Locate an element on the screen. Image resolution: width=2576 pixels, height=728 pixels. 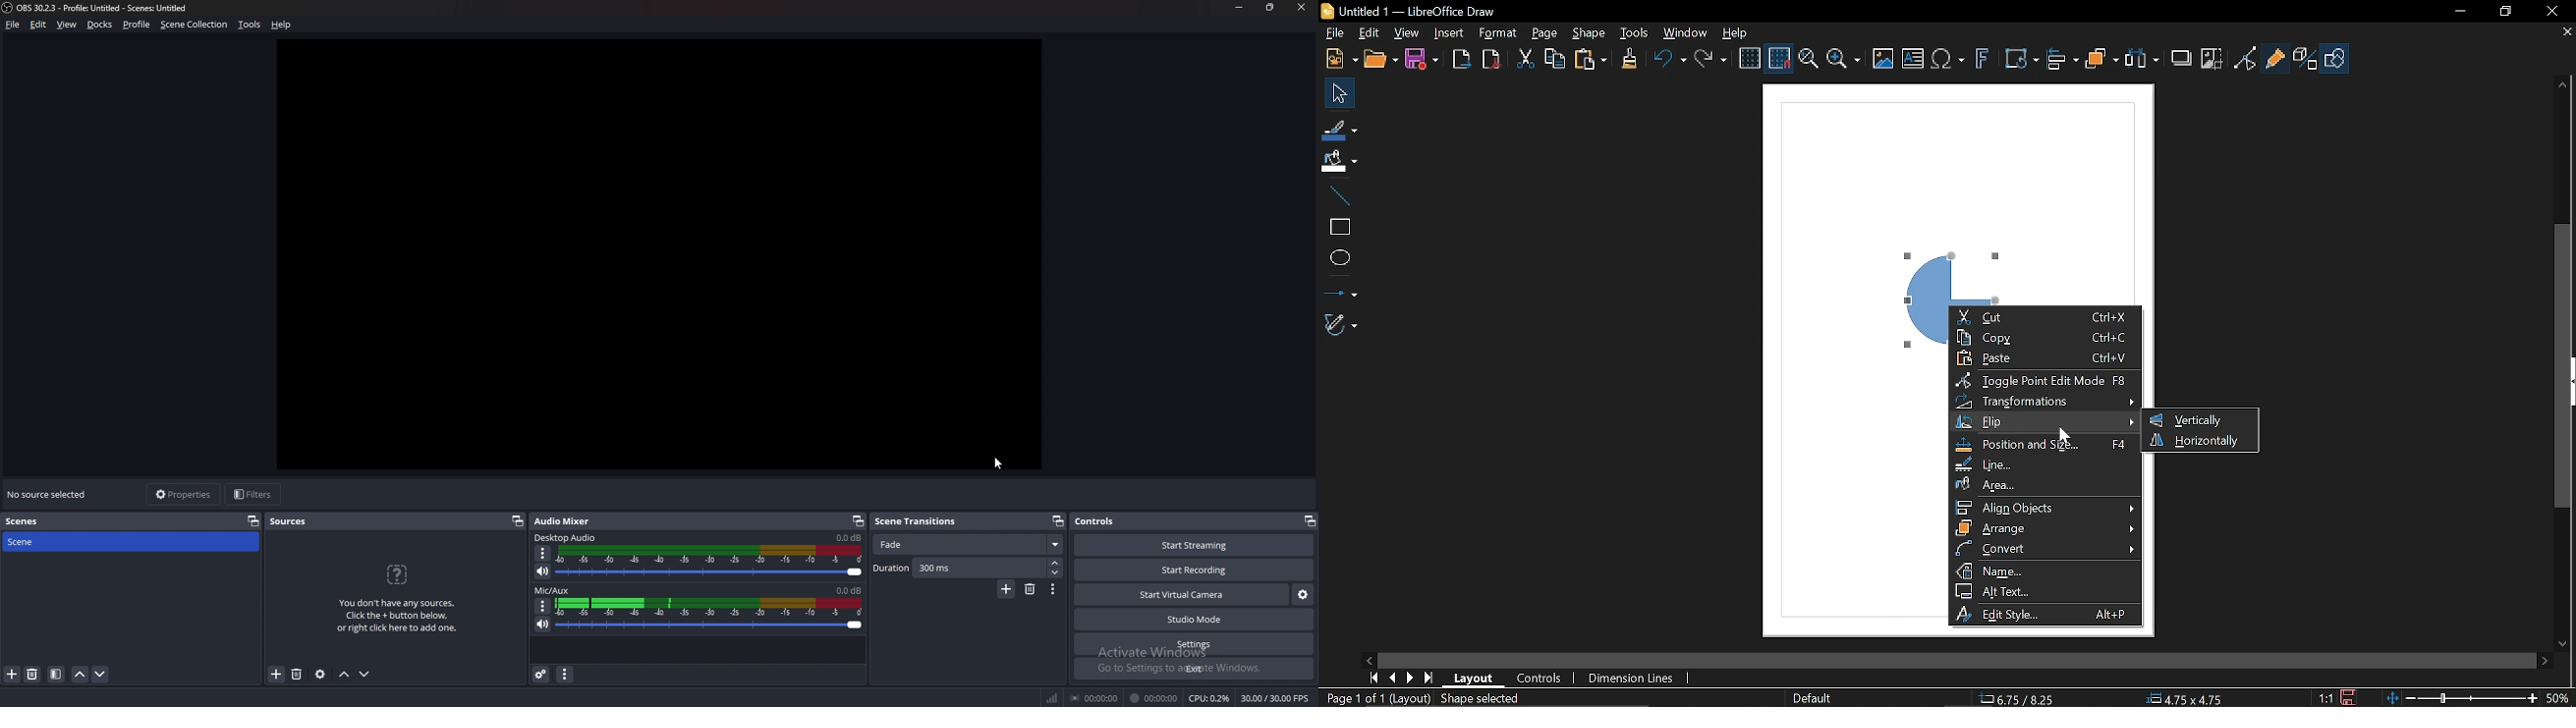
increase duration is located at coordinates (1056, 562).